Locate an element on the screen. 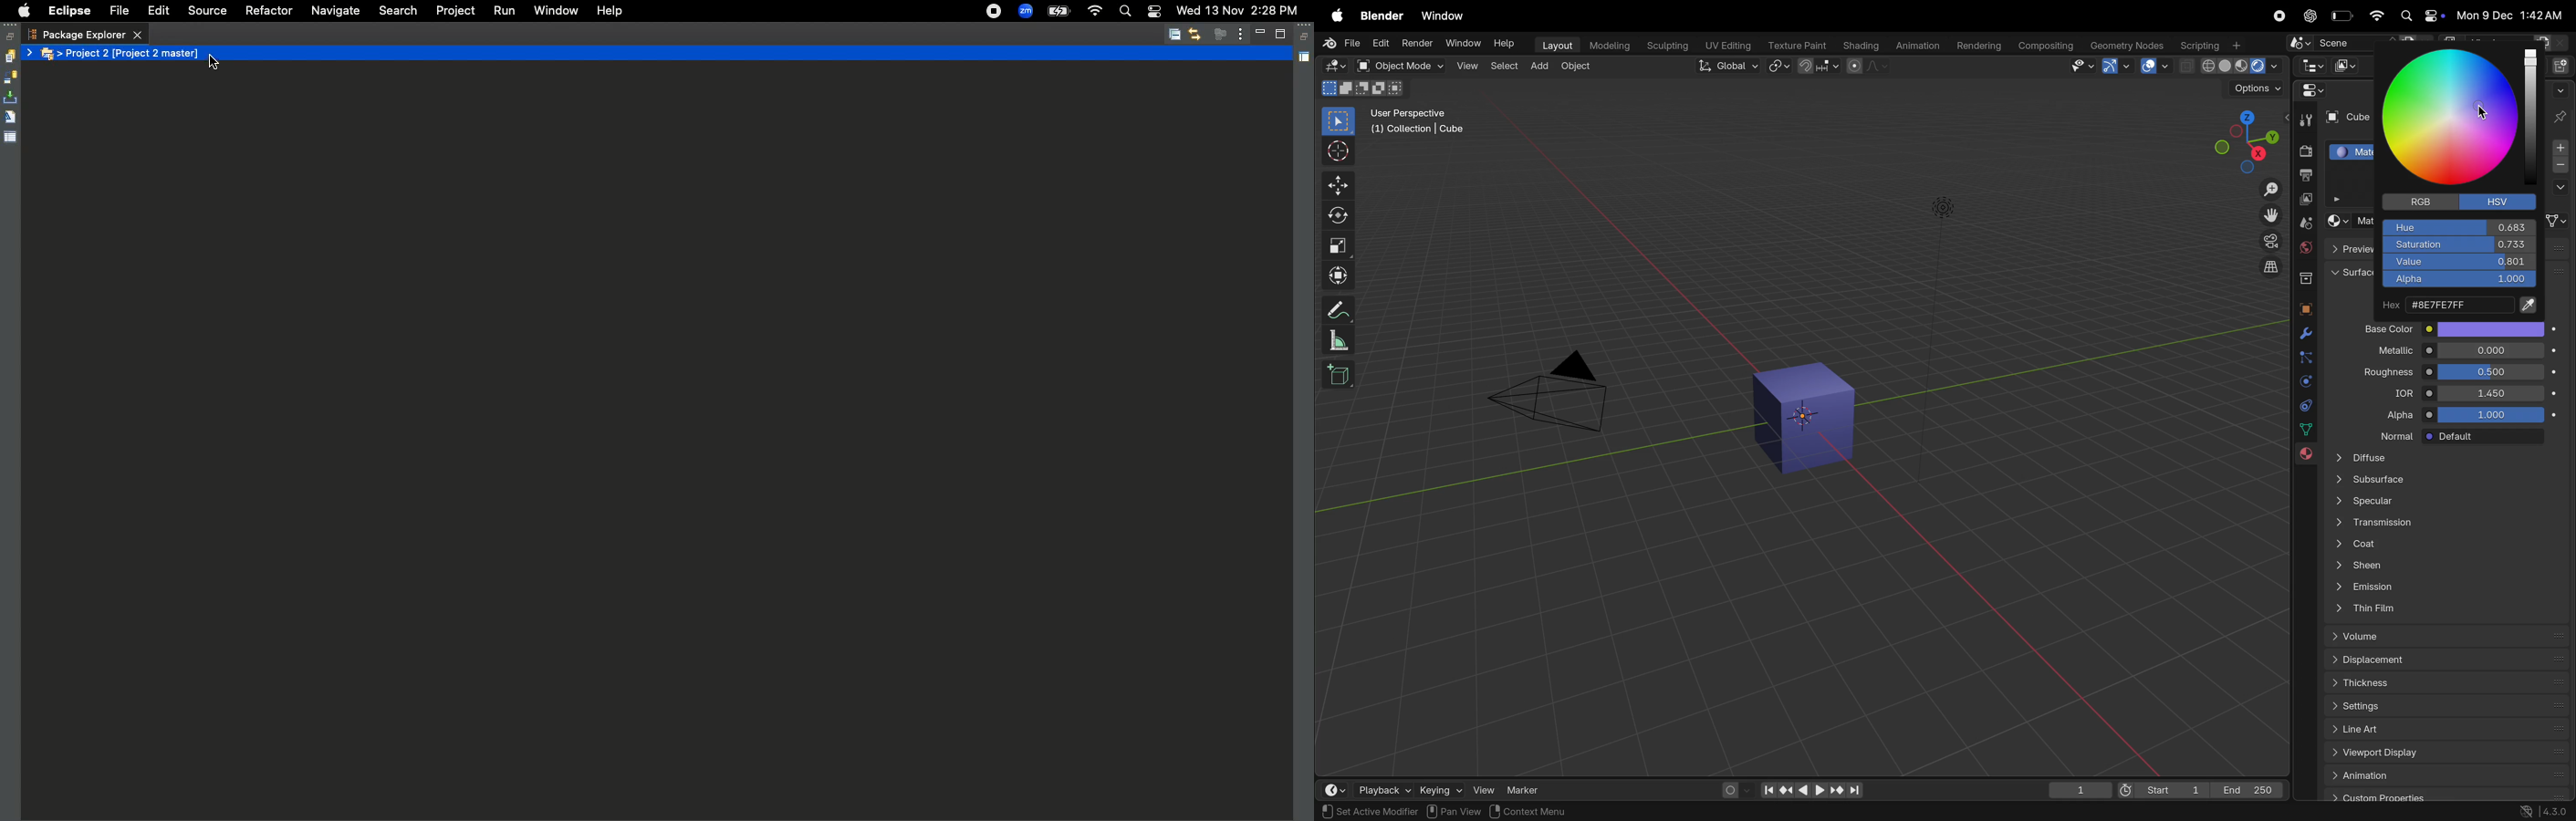 The height and width of the screenshot is (840, 2576). Notification is located at coordinates (1153, 13).